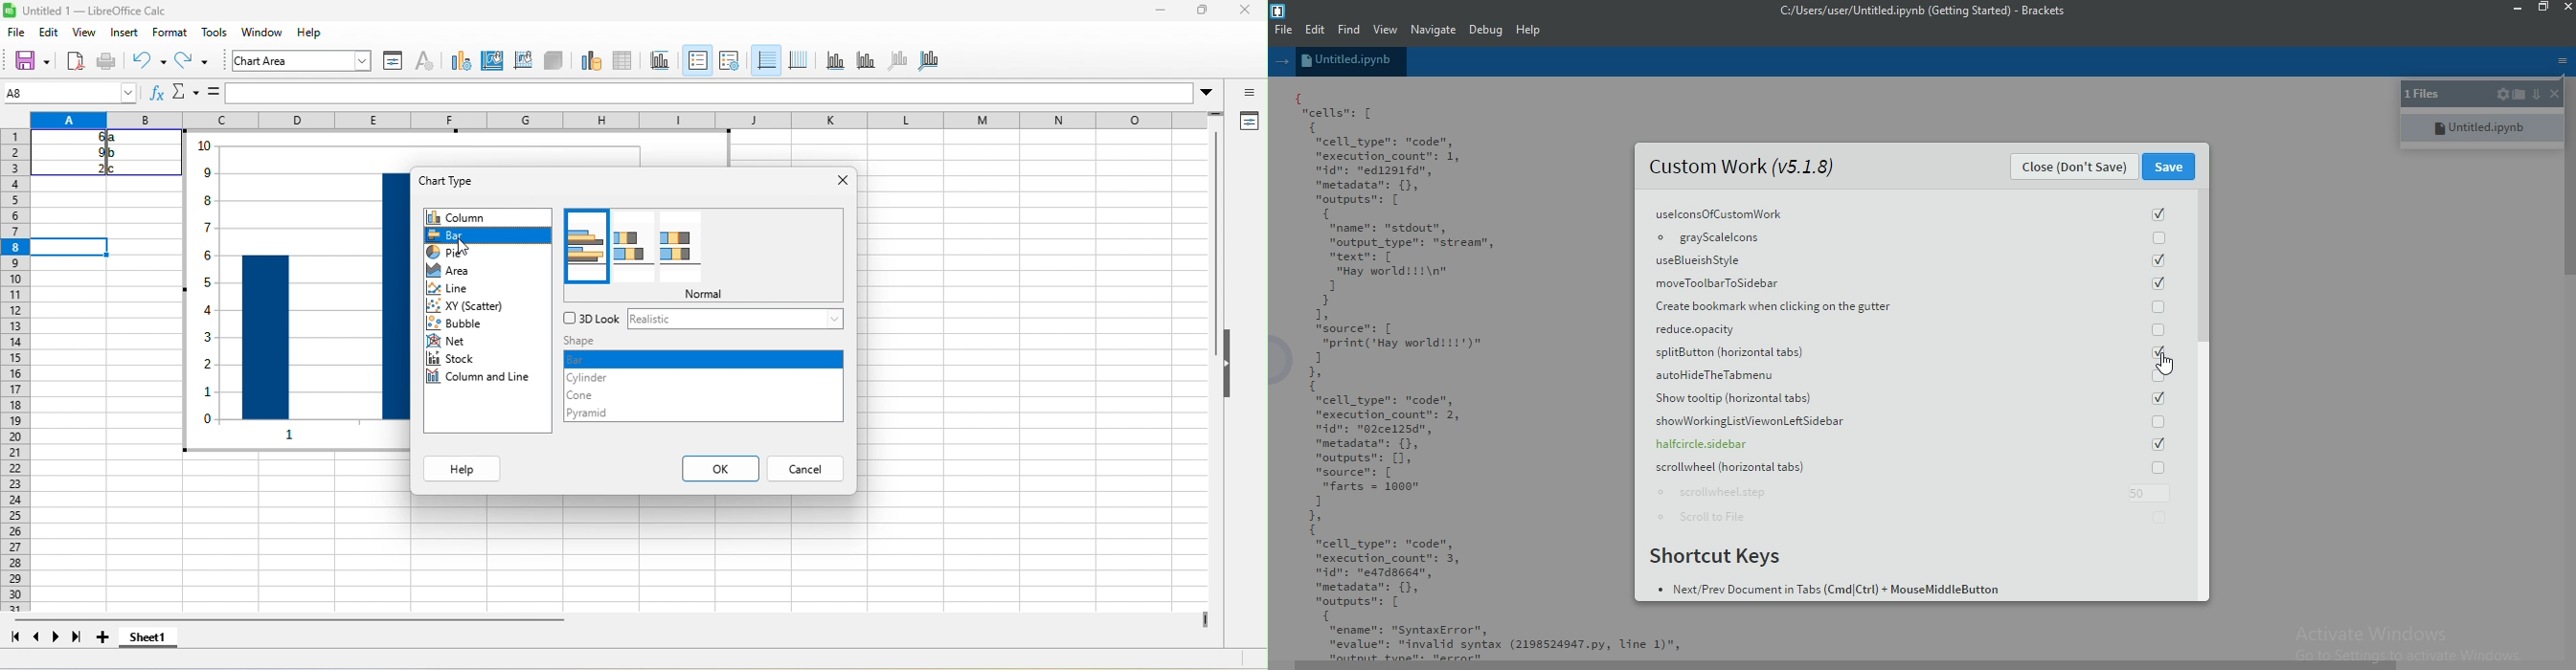 The height and width of the screenshot is (672, 2576). What do you see at coordinates (1913, 422) in the screenshot?
I see `showWorkingListViewonLeft Sidebar` at bounding box center [1913, 422].